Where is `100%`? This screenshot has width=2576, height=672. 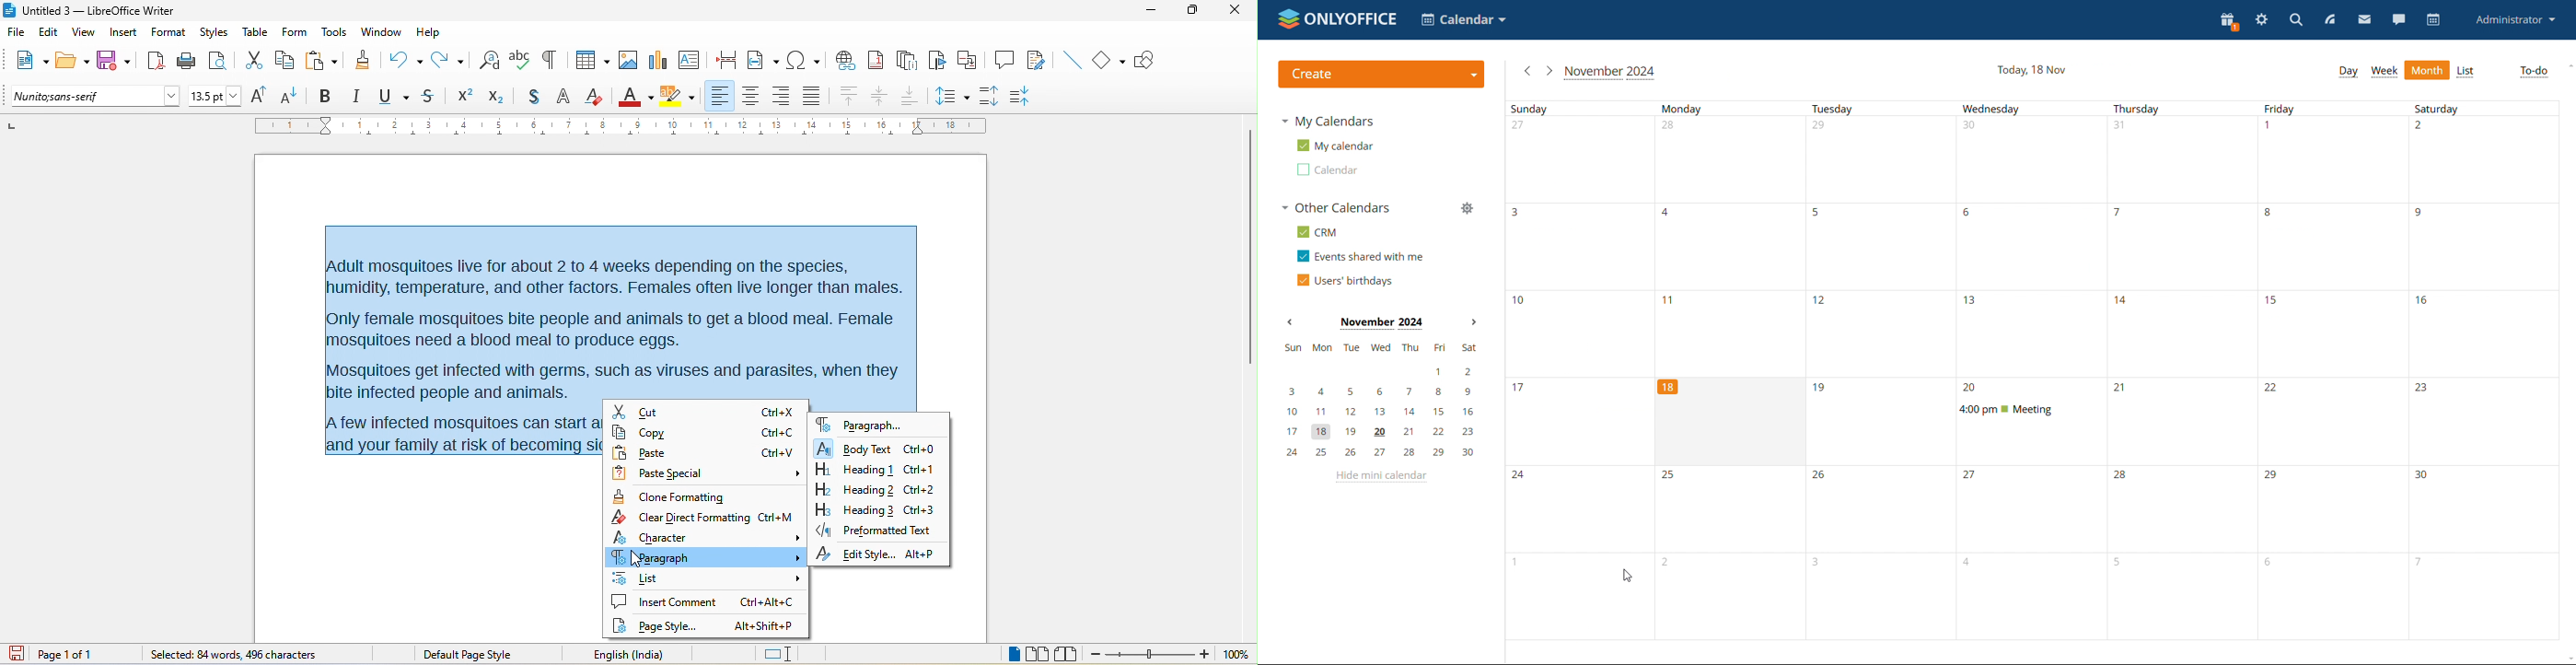
100% is located at coordinates (1236, 655).